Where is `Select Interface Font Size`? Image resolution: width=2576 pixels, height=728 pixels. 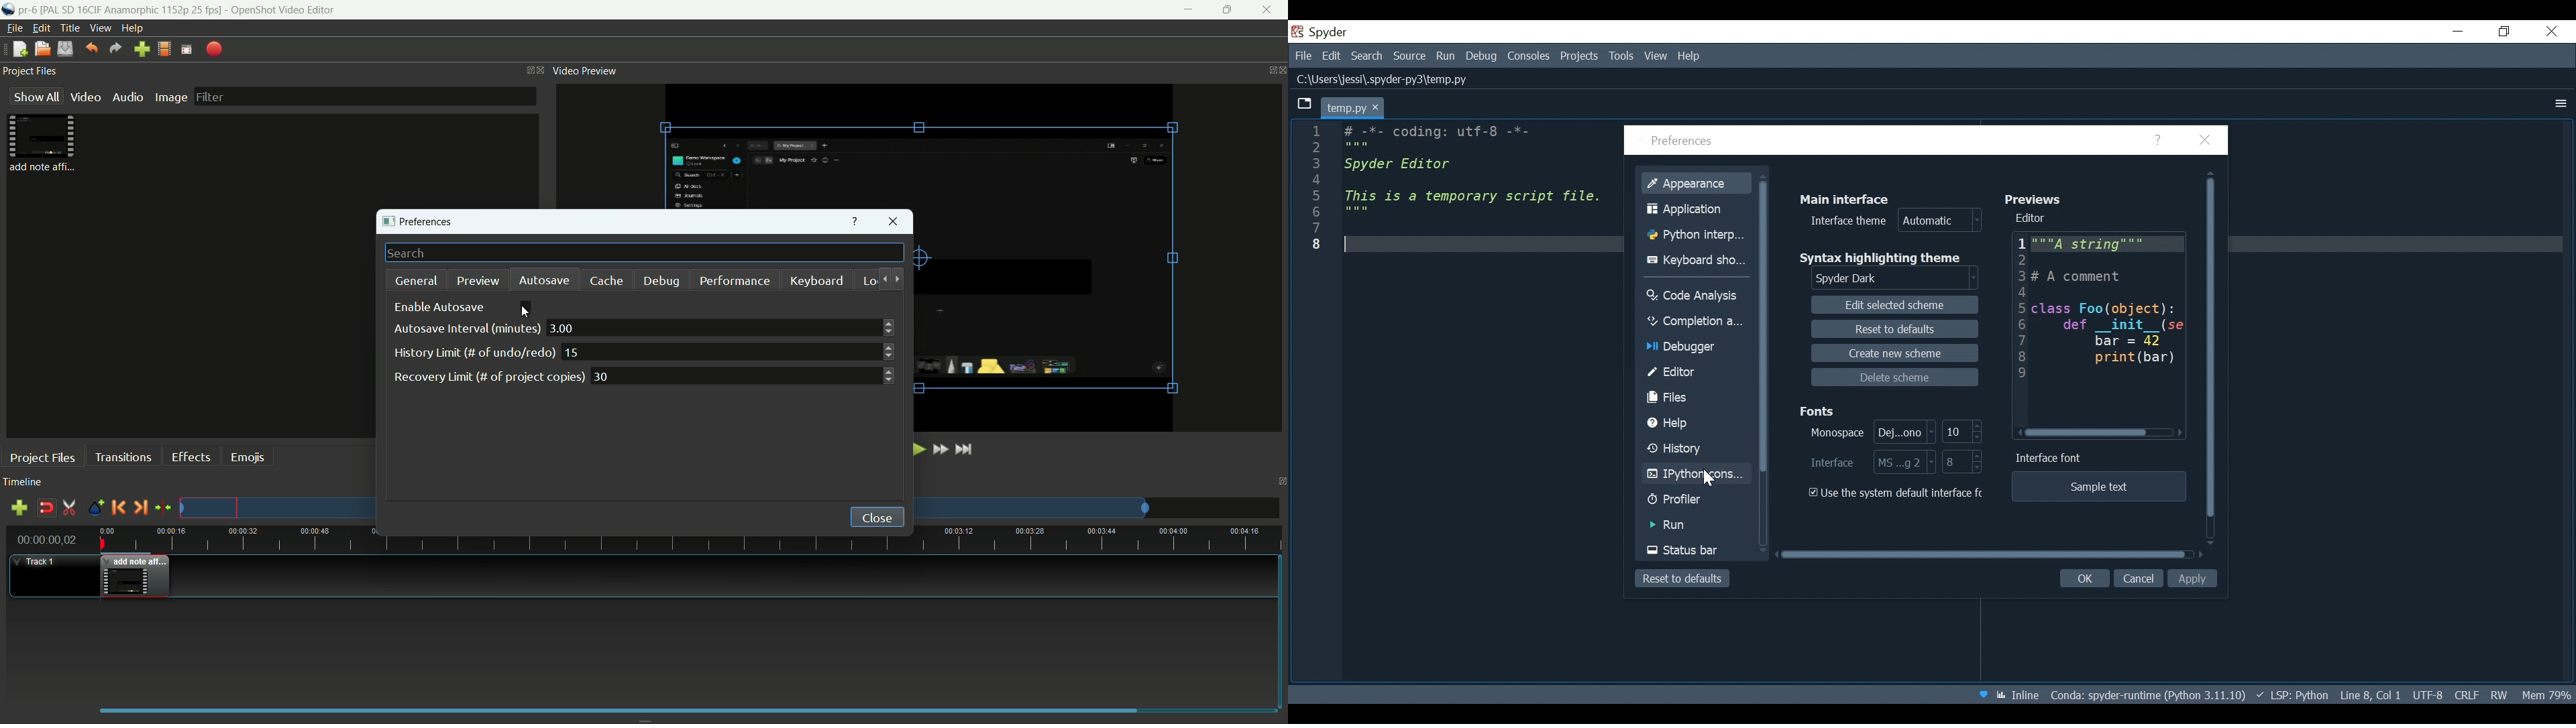
Select Interface Font Size is located at coordinates (1962, 463).